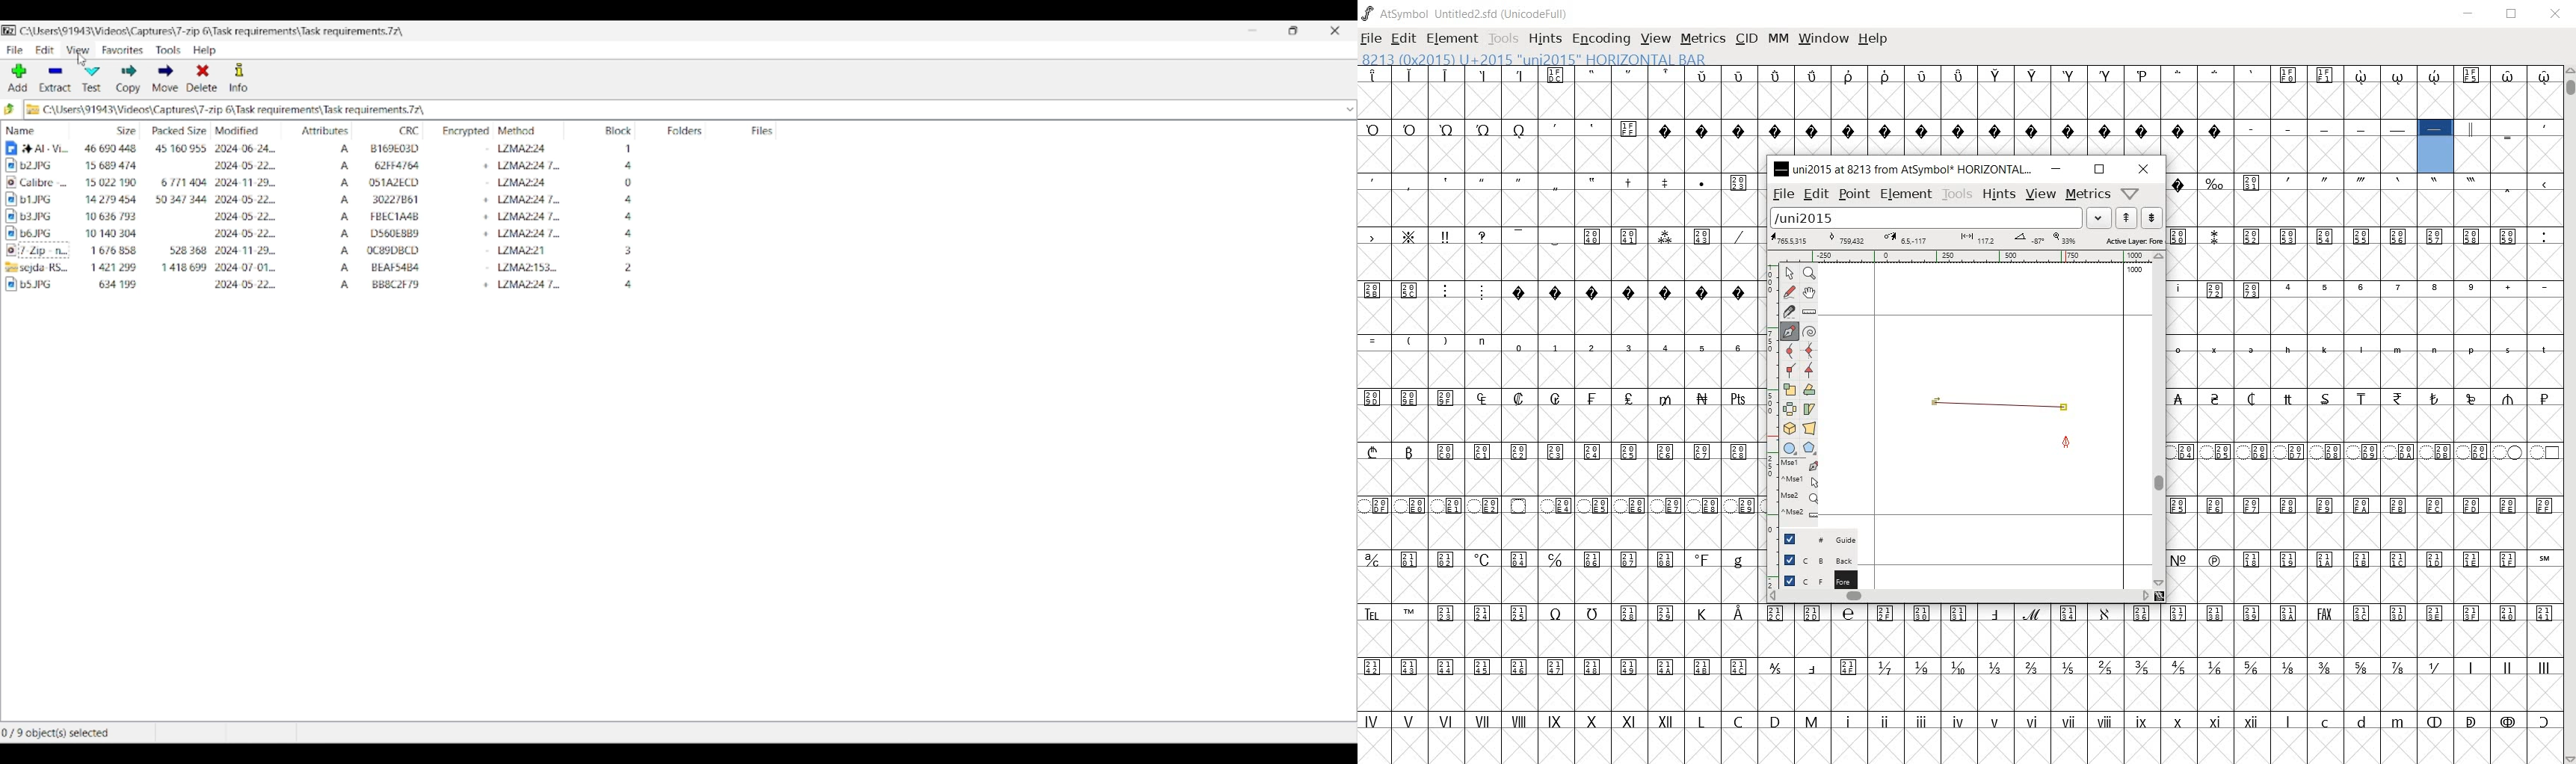  I want to click on Extract, so click(55, 79).